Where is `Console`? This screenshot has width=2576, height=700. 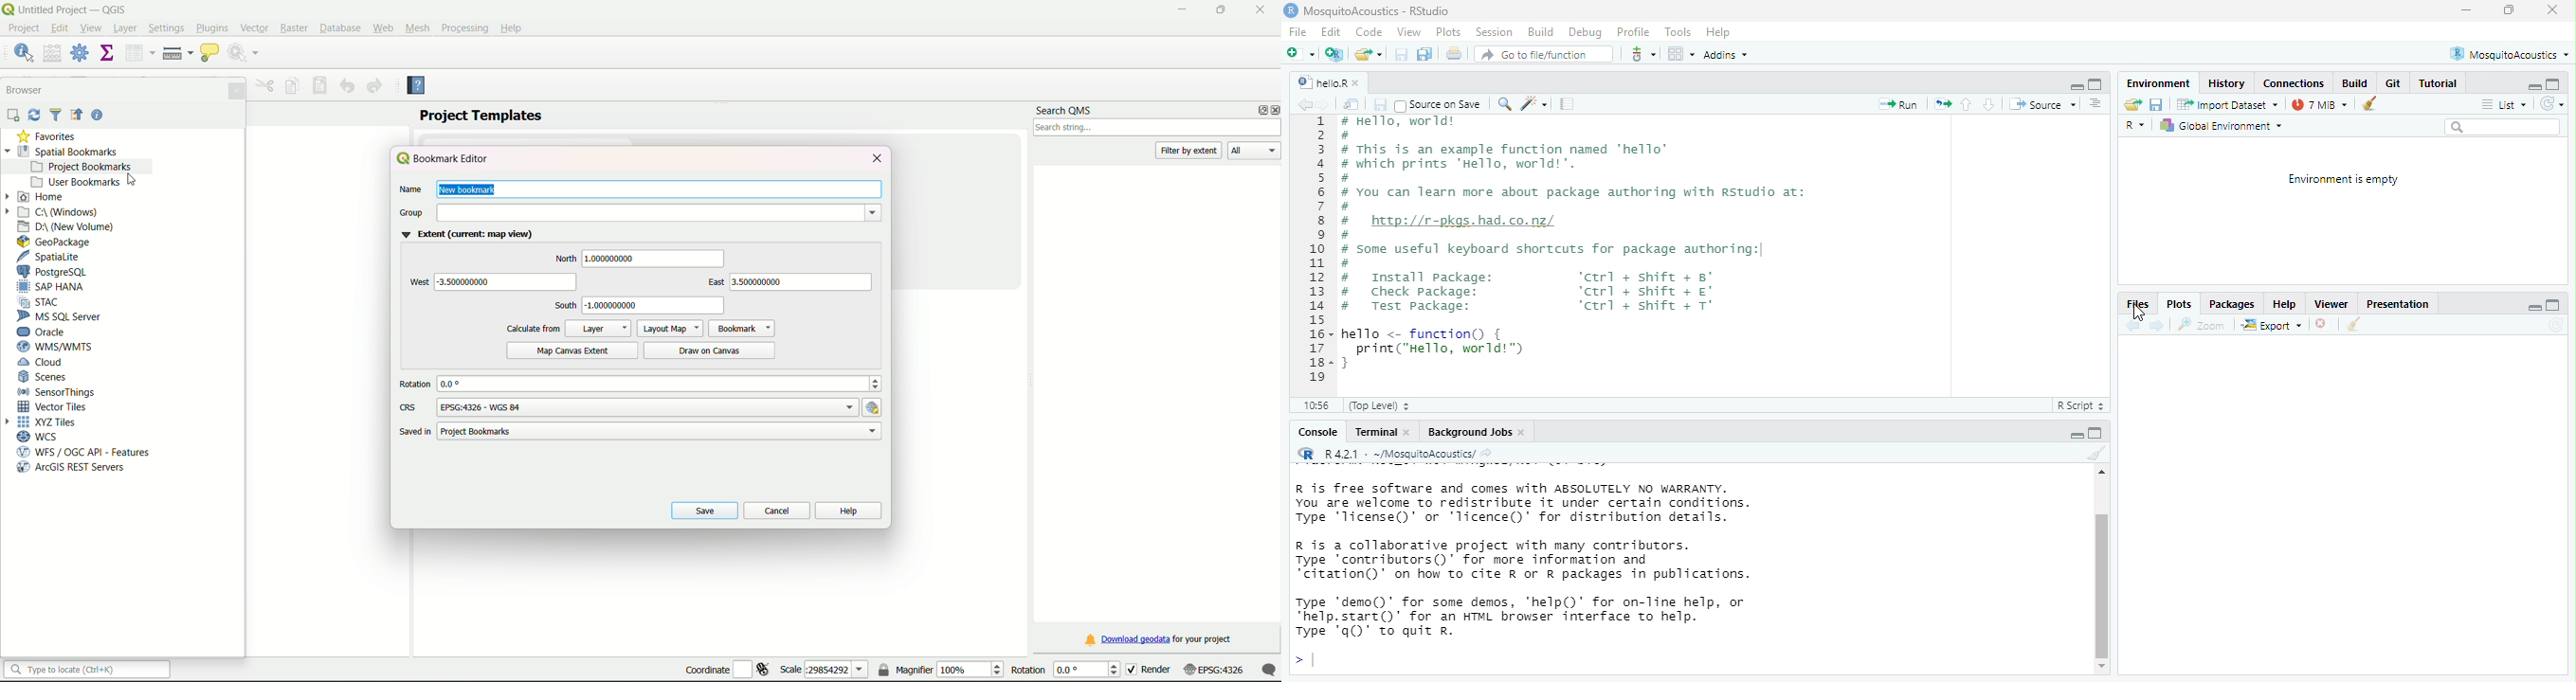
Console is located at coordinates (1315, 434).